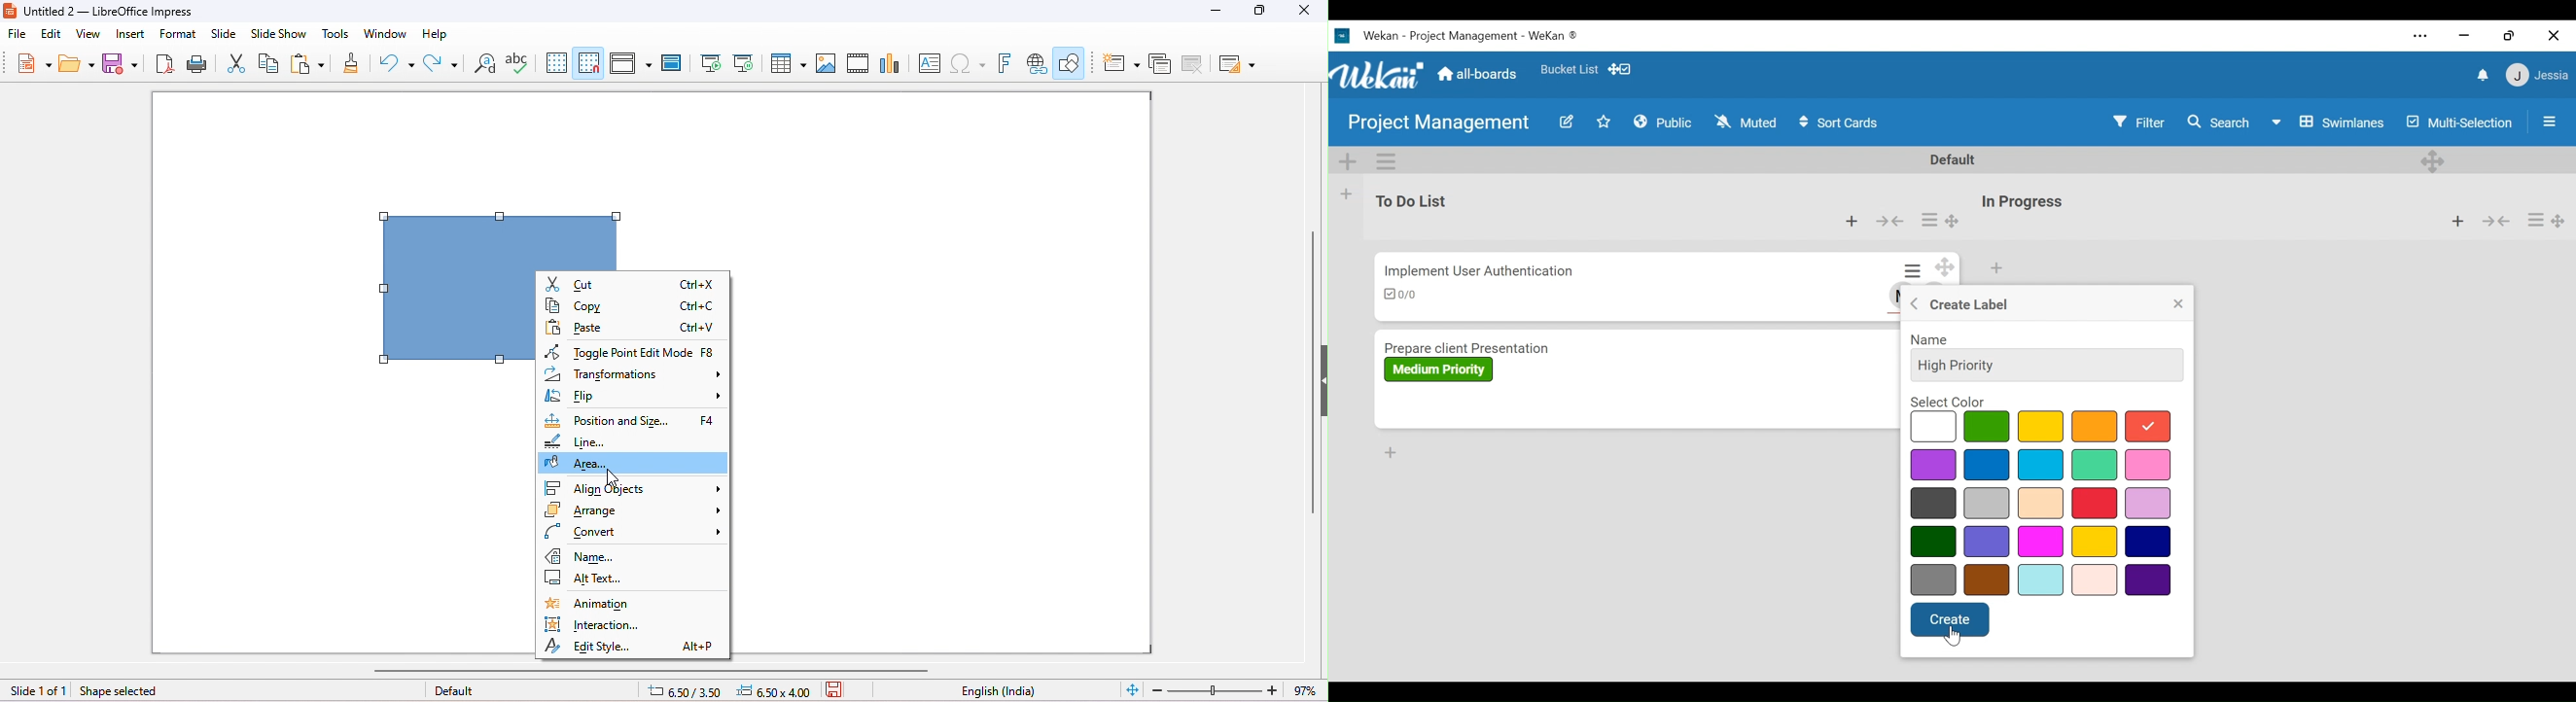 The height and width of the screenshot is (728, 2576). What do you see at coordinates (129, 691) in the screenshot?
I see `shape selected` at bounding box center [129, 691].